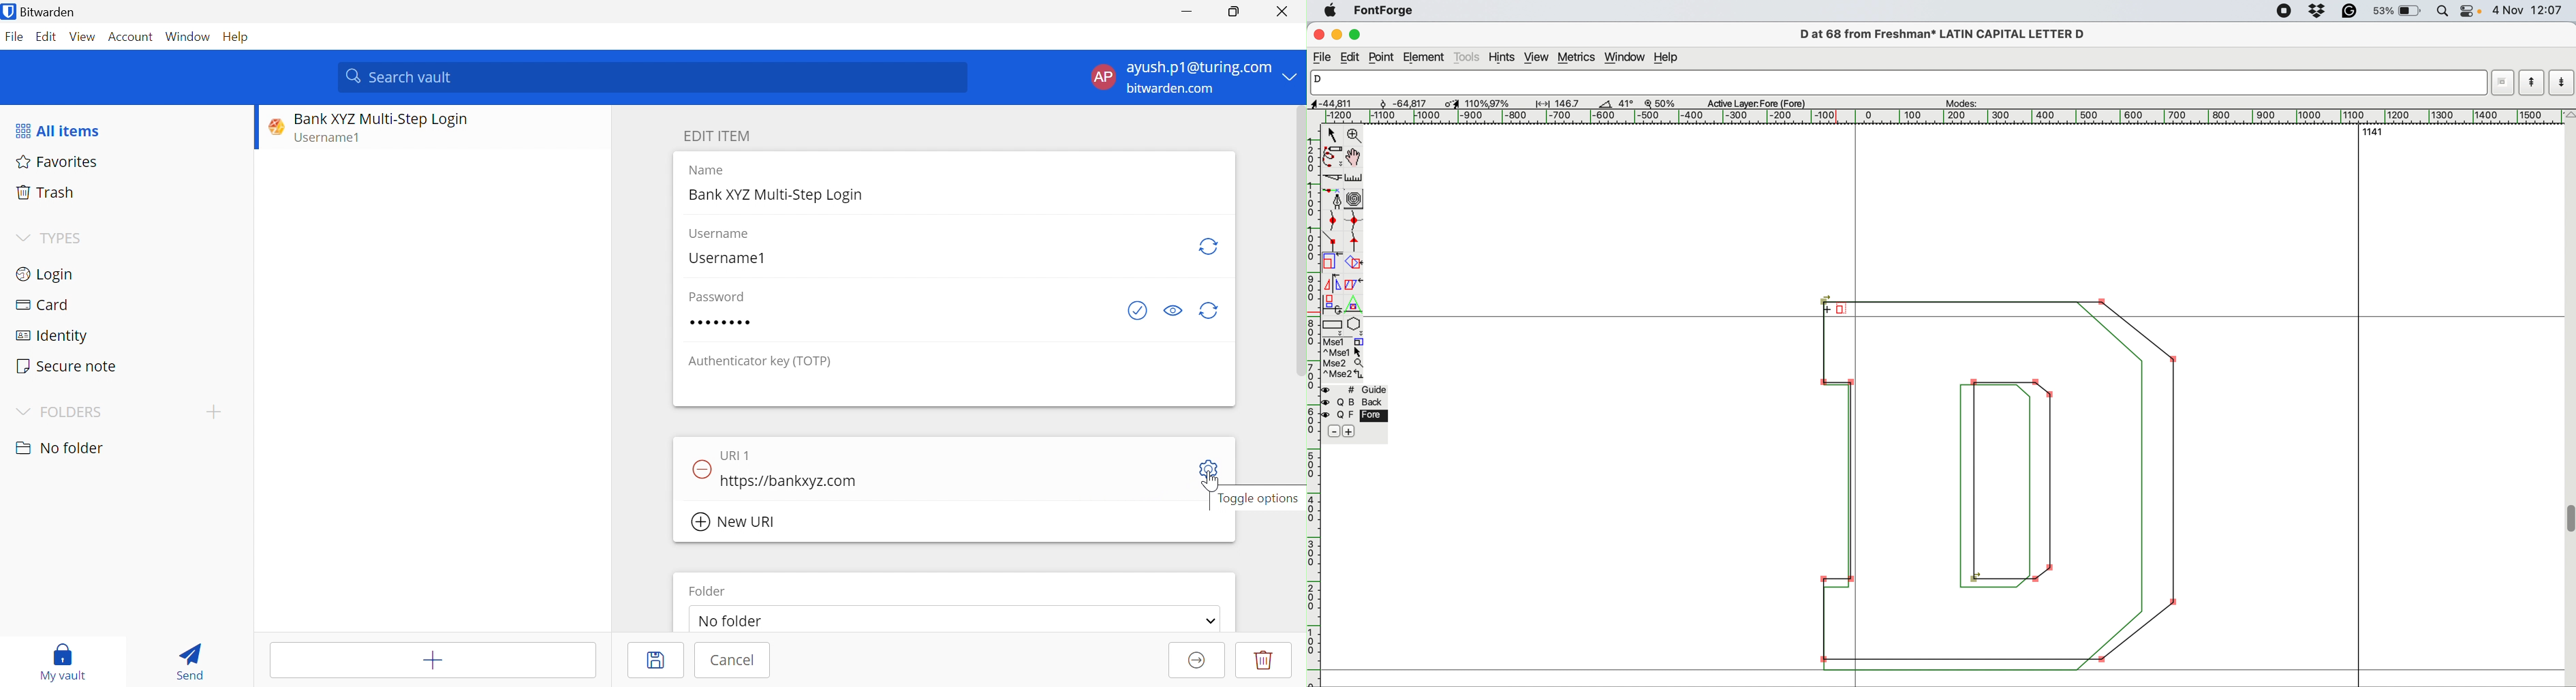 This screenshot has height=700, width=2576. Describe the element at coordinates (1199, 70) in the screenshot. I see `ayush.p1@turing.com` at that location.